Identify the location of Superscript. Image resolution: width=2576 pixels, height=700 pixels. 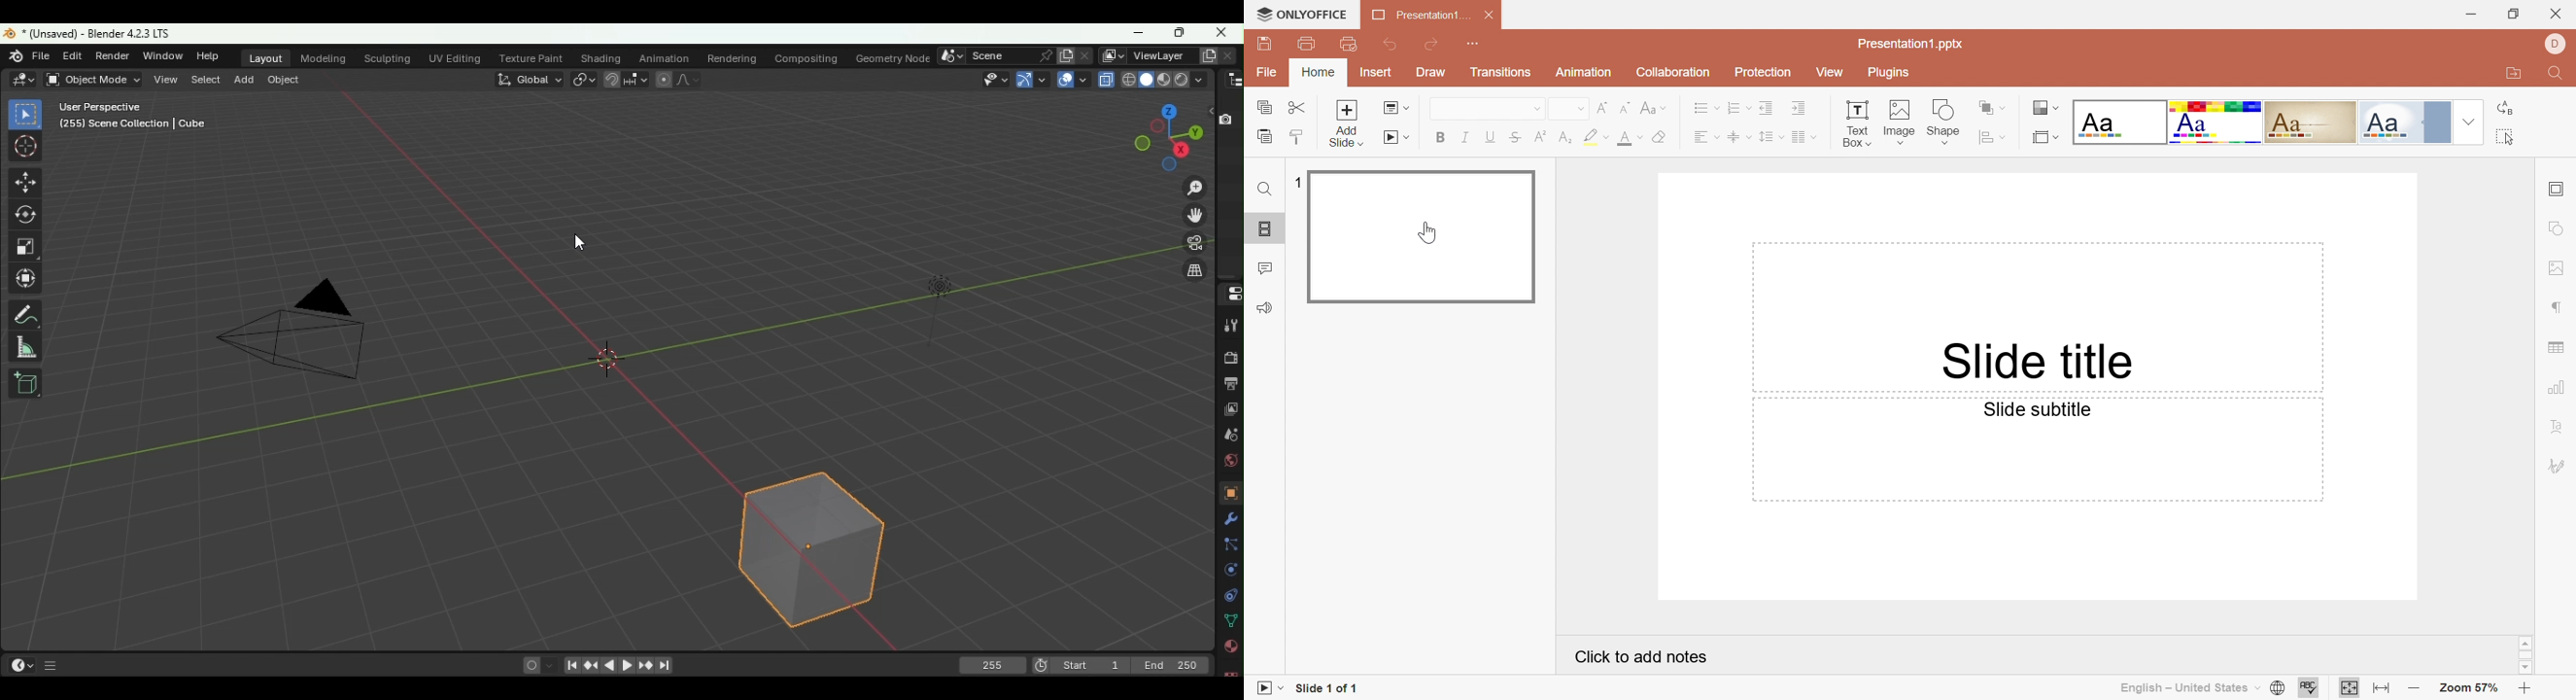
(1541, 138).